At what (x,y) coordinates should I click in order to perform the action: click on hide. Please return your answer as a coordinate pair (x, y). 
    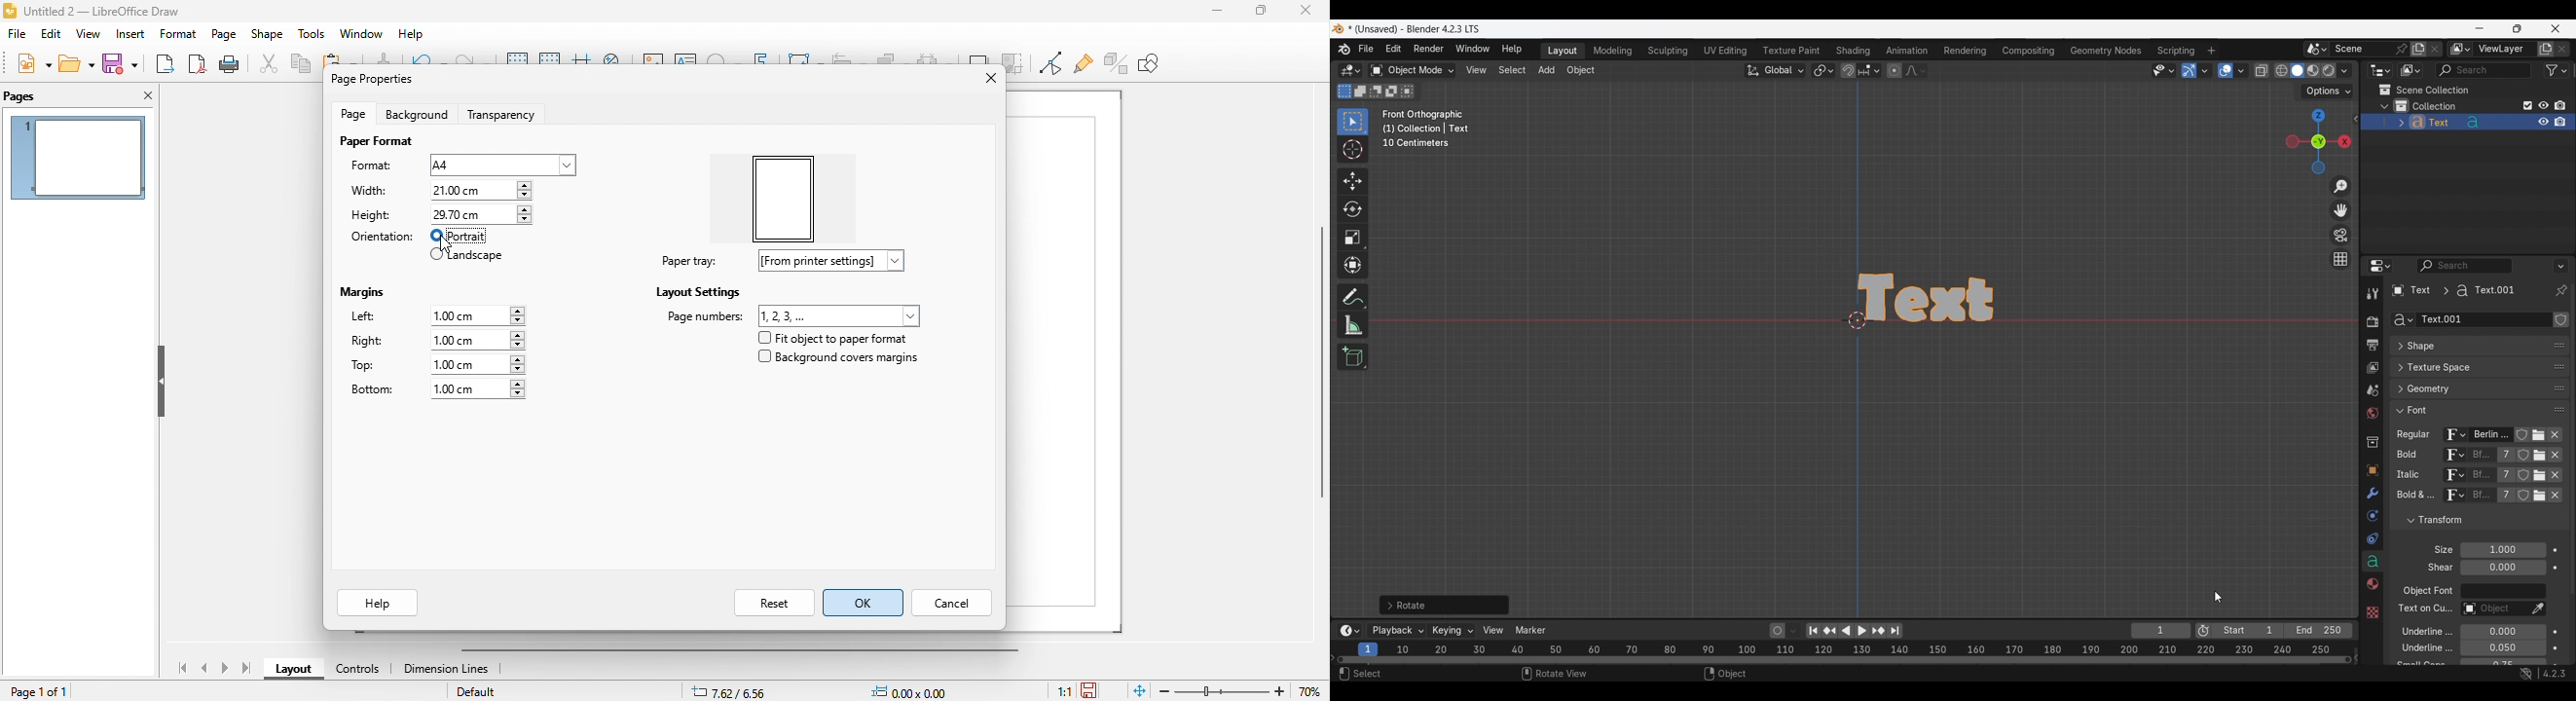
    Looking at the image, I should click on (161, 382).